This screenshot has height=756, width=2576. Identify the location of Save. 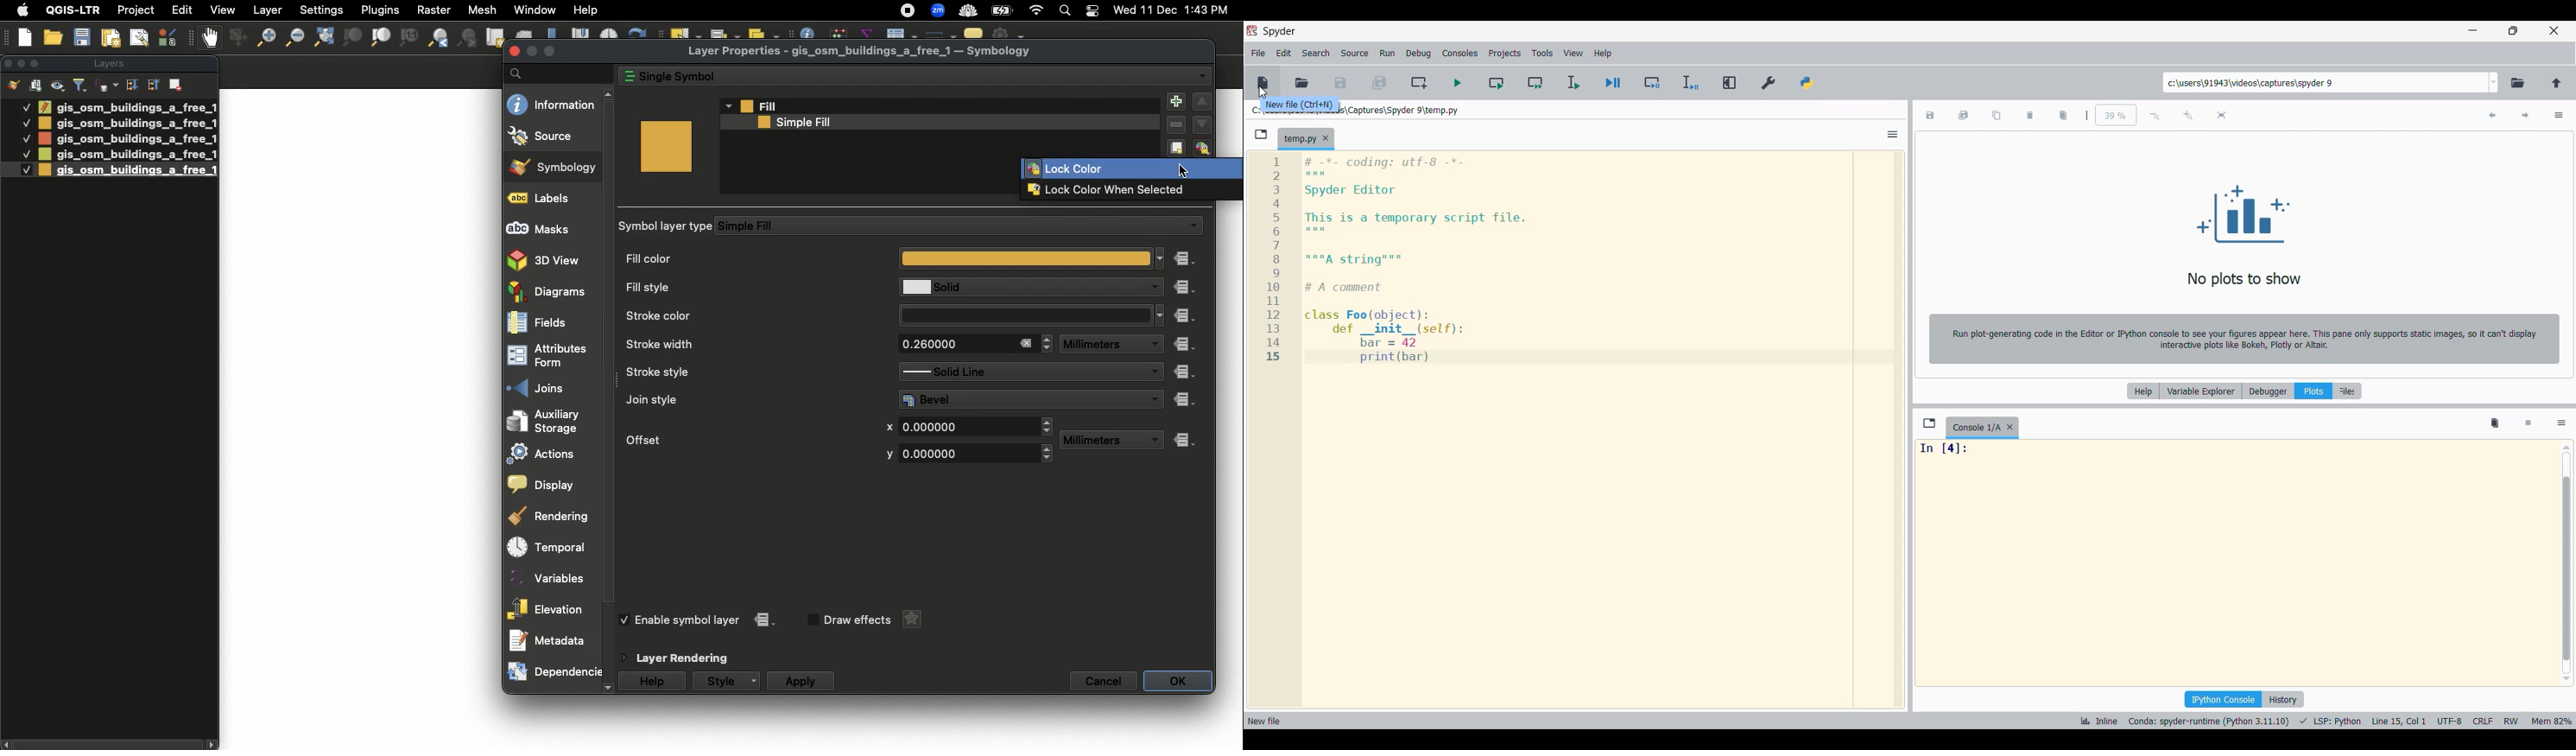
(1340, 82).